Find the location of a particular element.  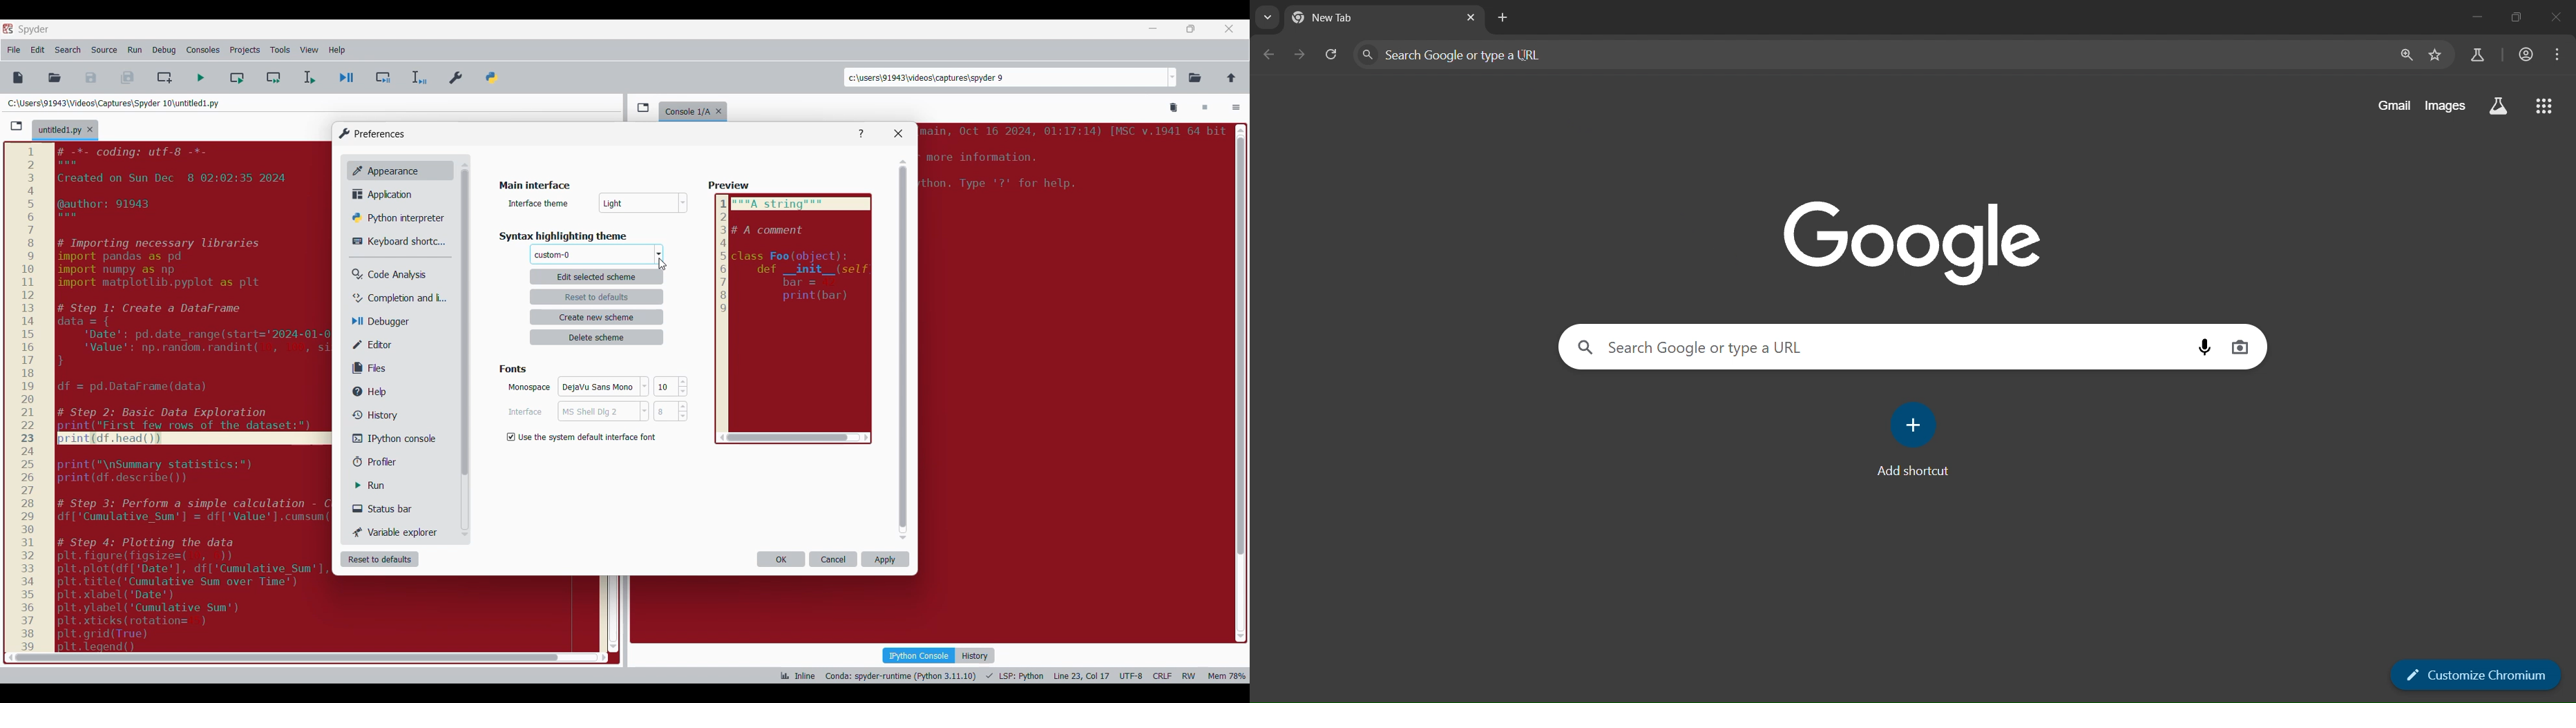

OK is located at coordinates (781, 559).